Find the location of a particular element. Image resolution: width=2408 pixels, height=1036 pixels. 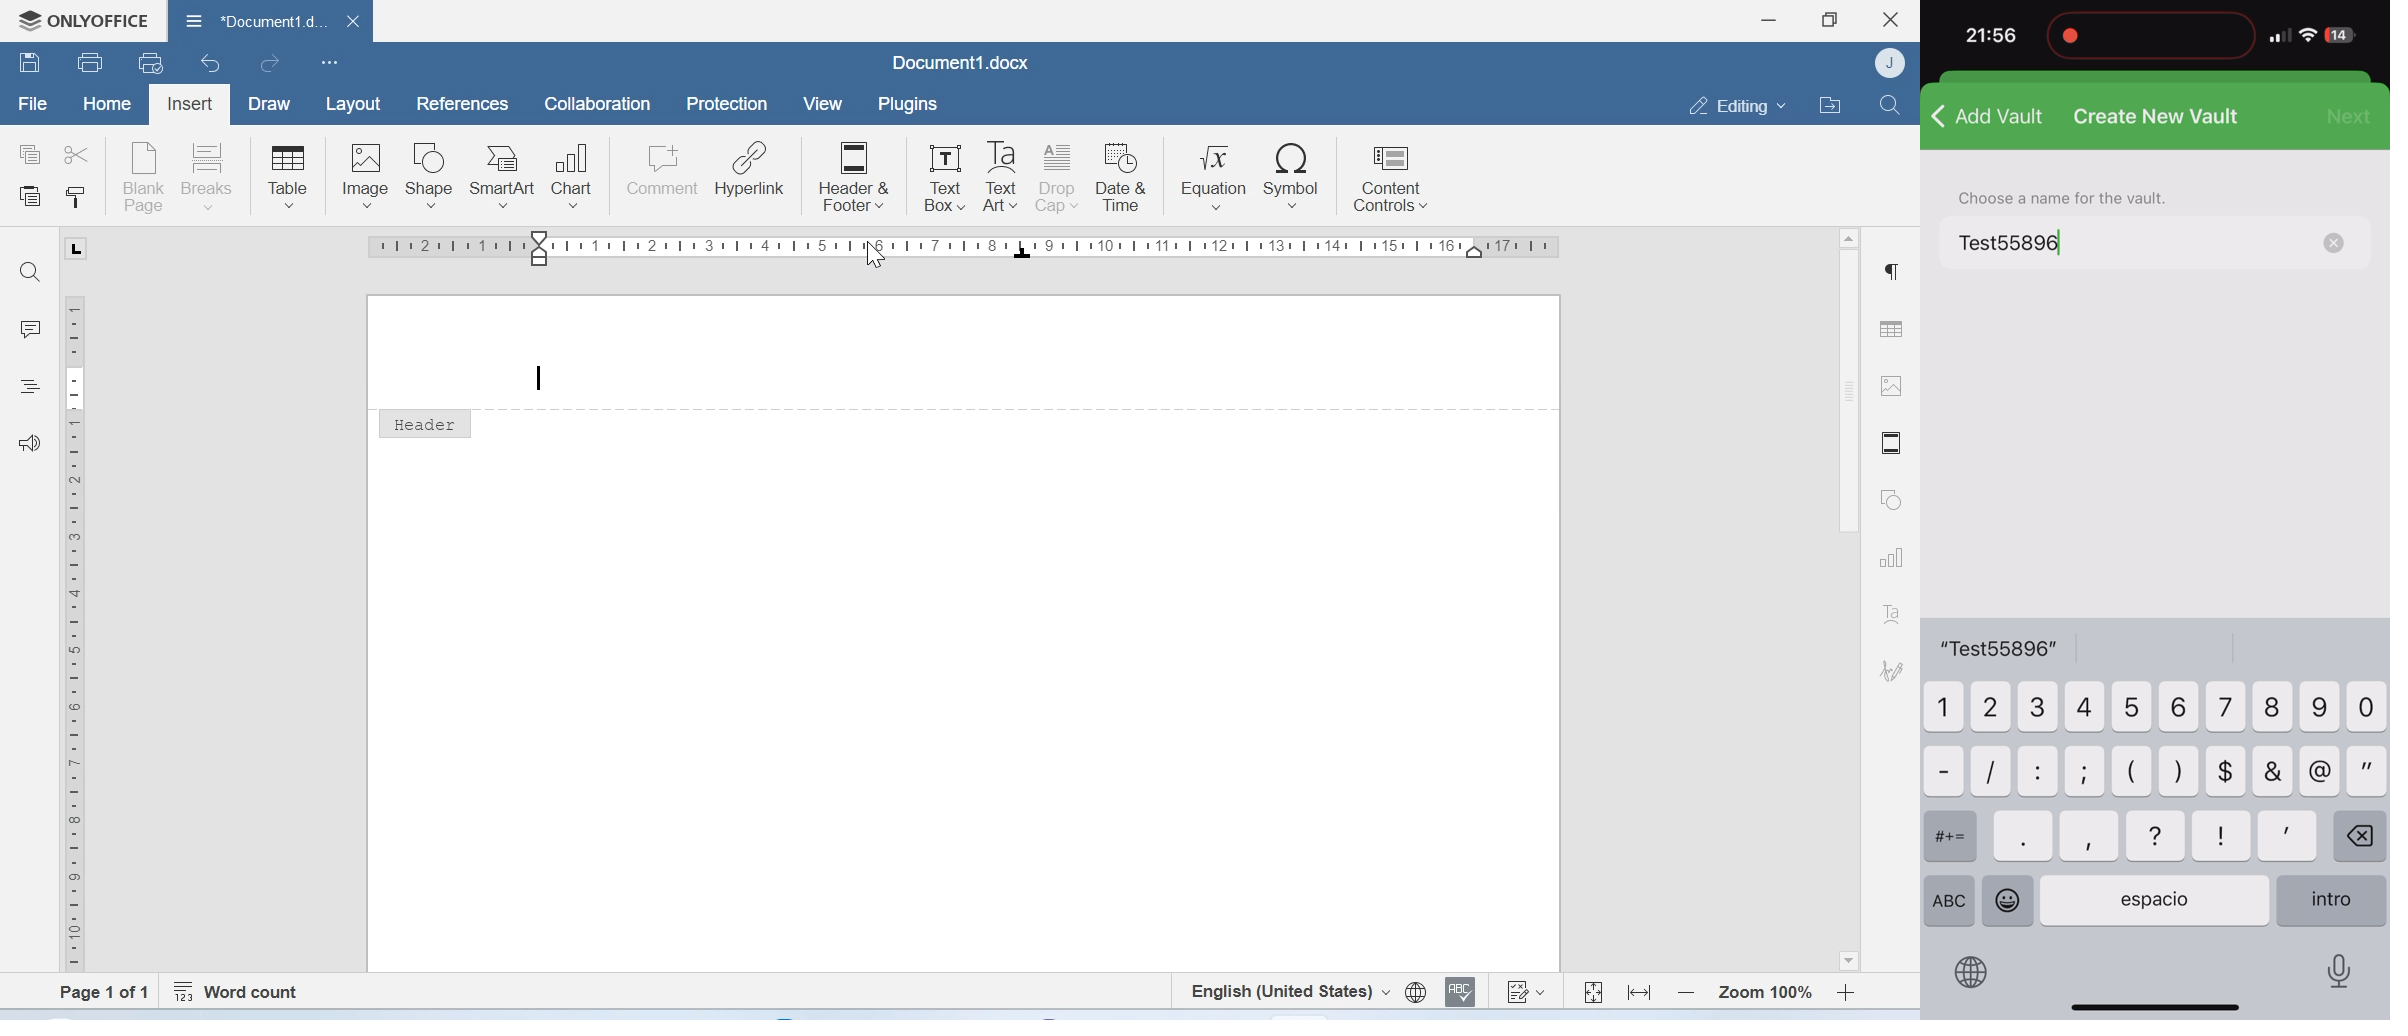

Copy style is located at coordinates (74, 199).